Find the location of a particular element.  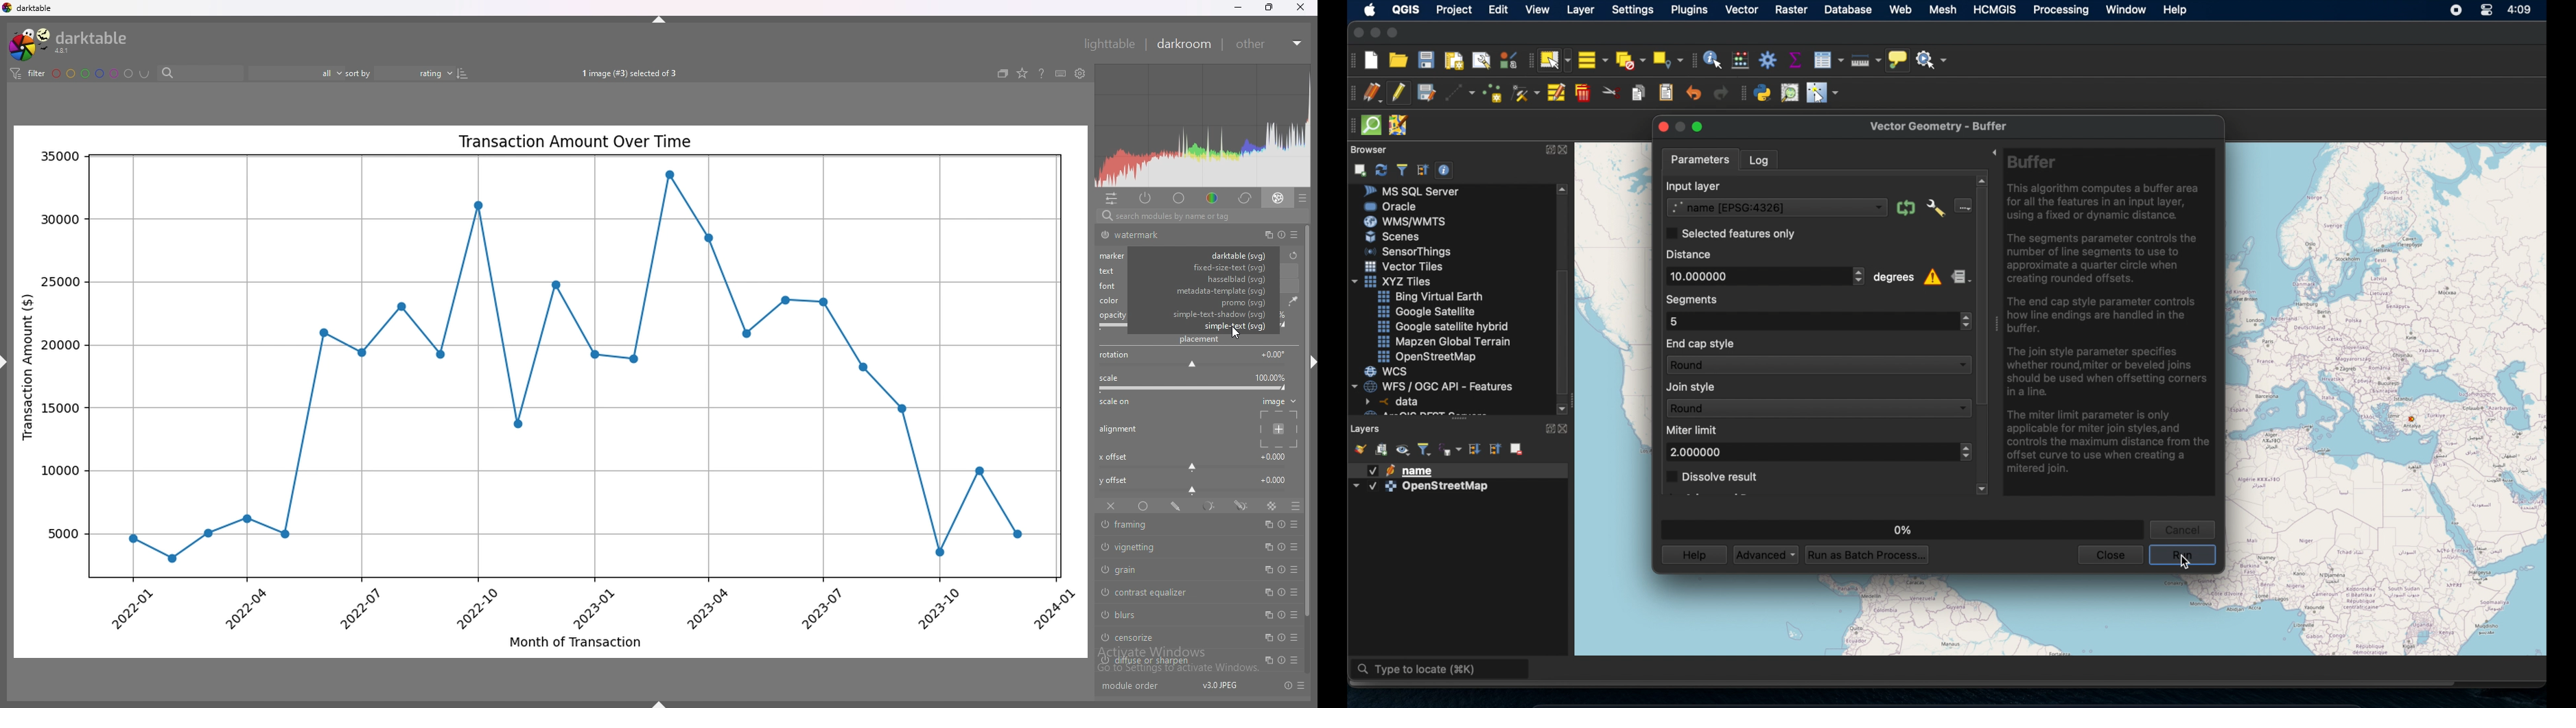

select features only is located at coordinates (1731, 233).